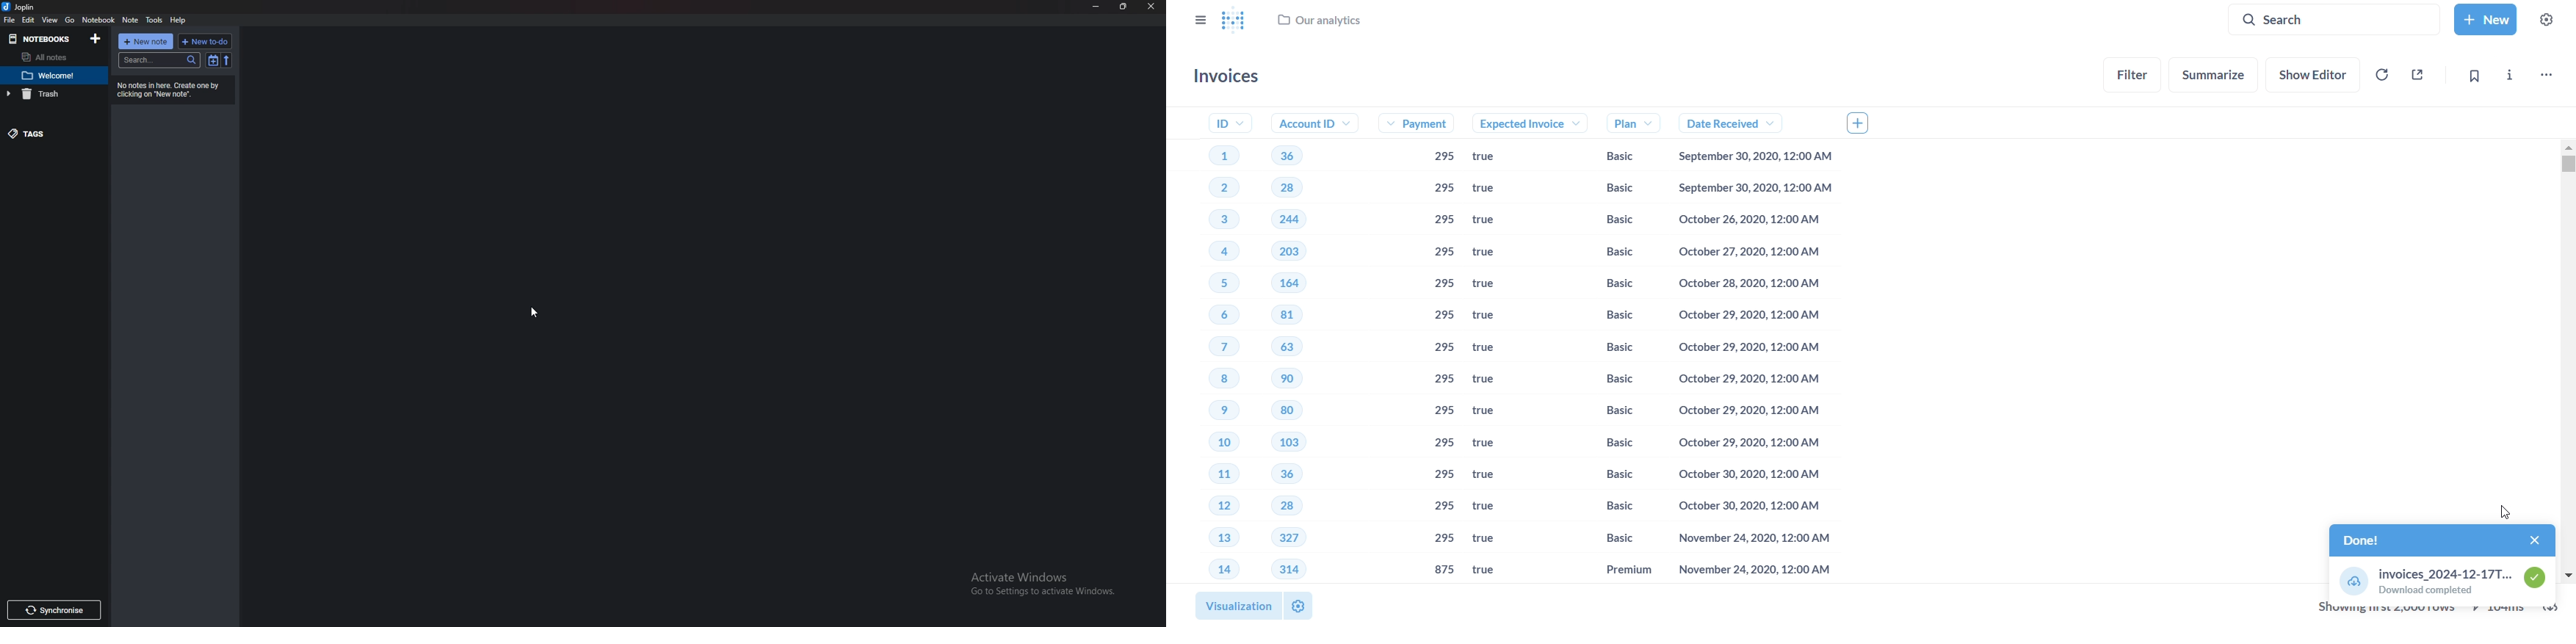 The width and height of the screenshot is (2576, 644). What do you see at coordinates (1615, 156) in the screenshot?
I see `Basic` at bounding box center [1615, 156].